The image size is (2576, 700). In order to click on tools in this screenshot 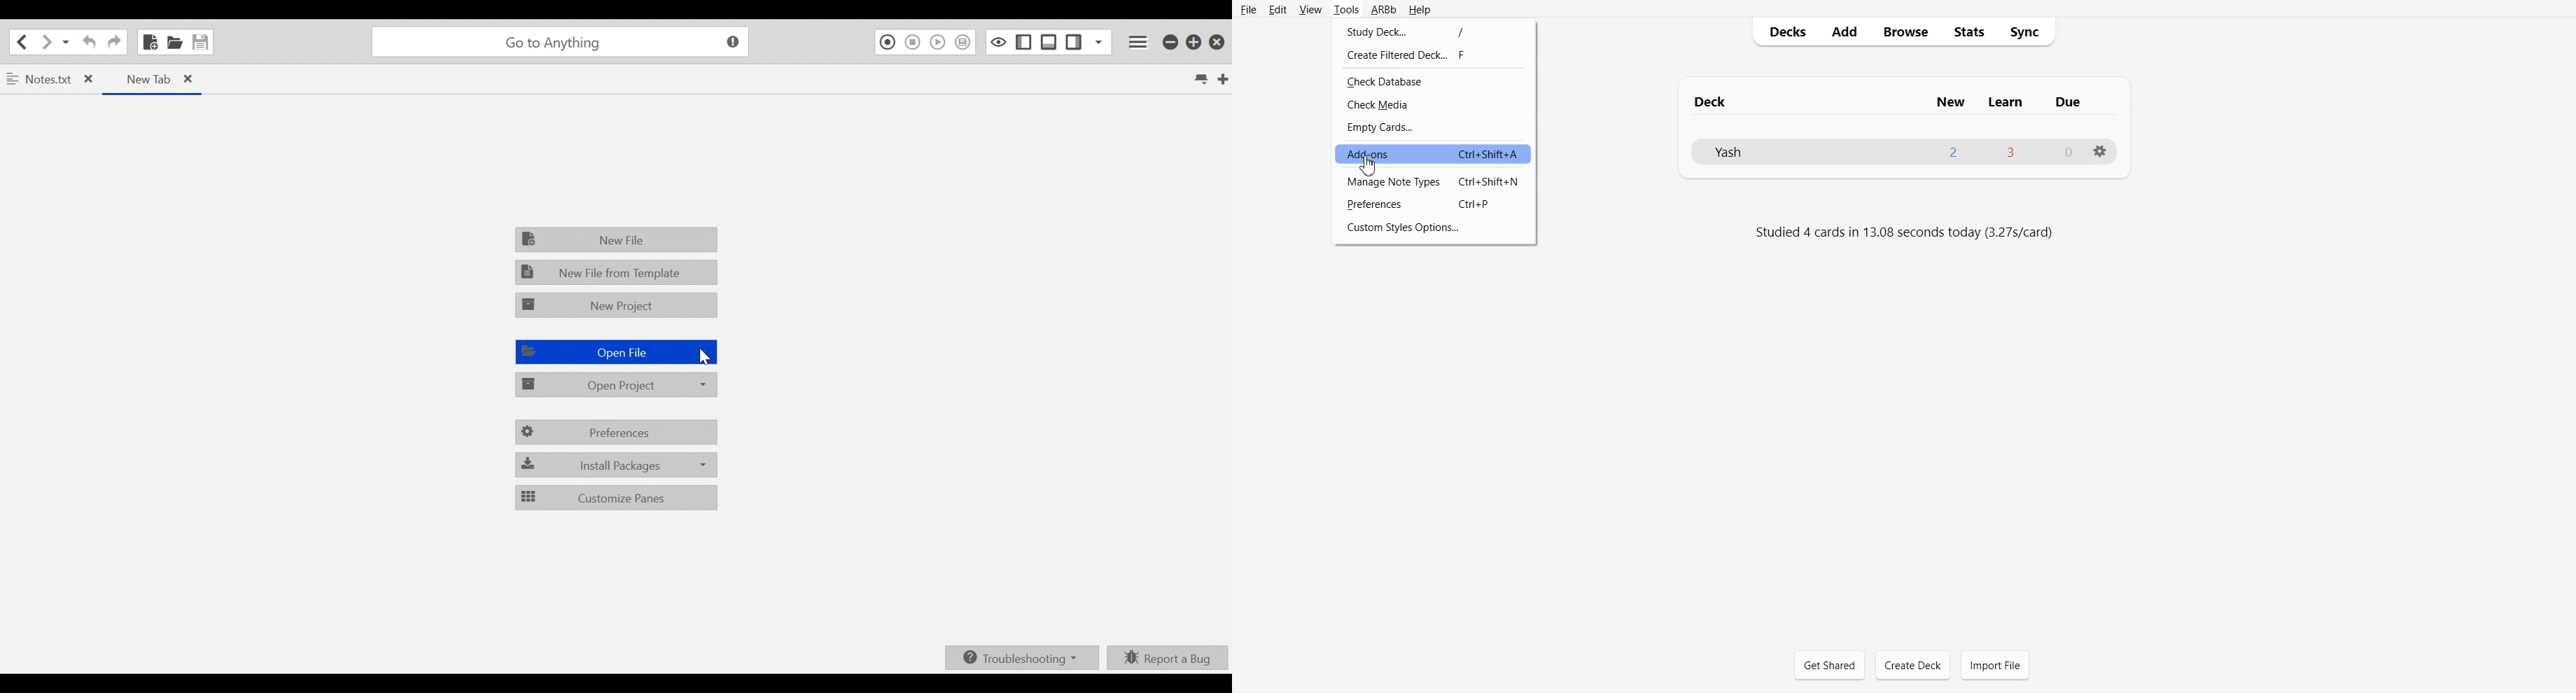, I will do `click(1347, 8)`.